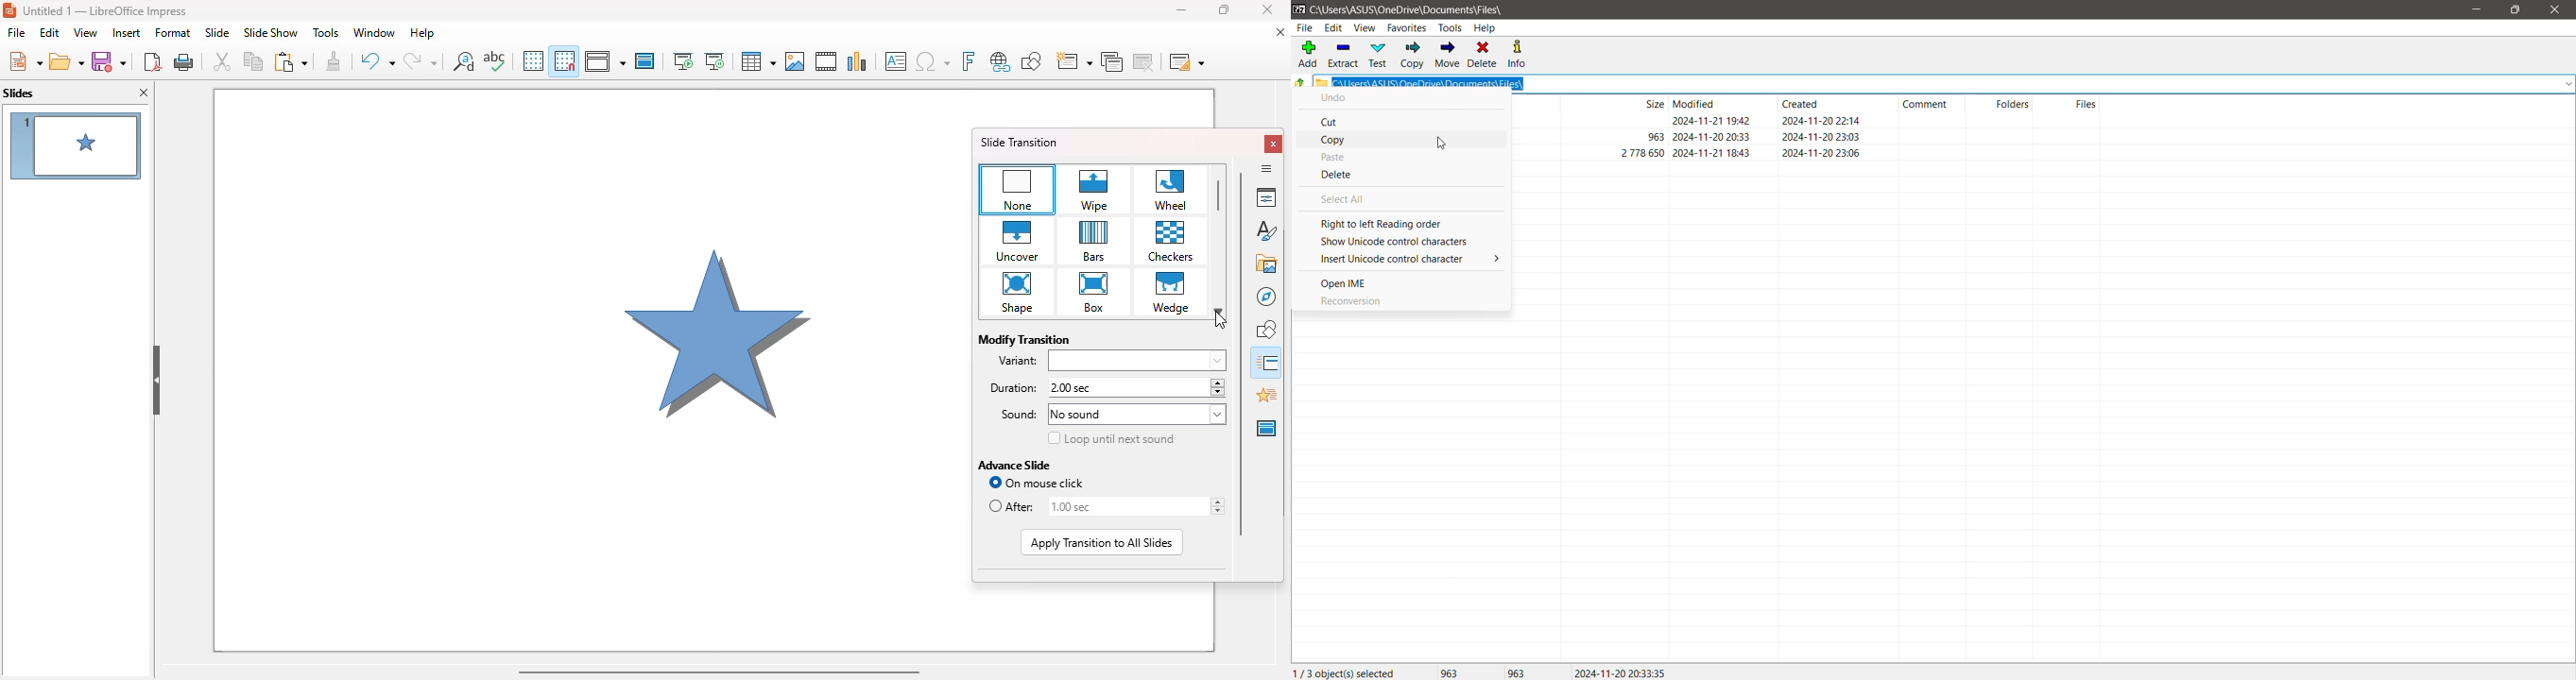  I want to click on new slide, so click(1073, 62).